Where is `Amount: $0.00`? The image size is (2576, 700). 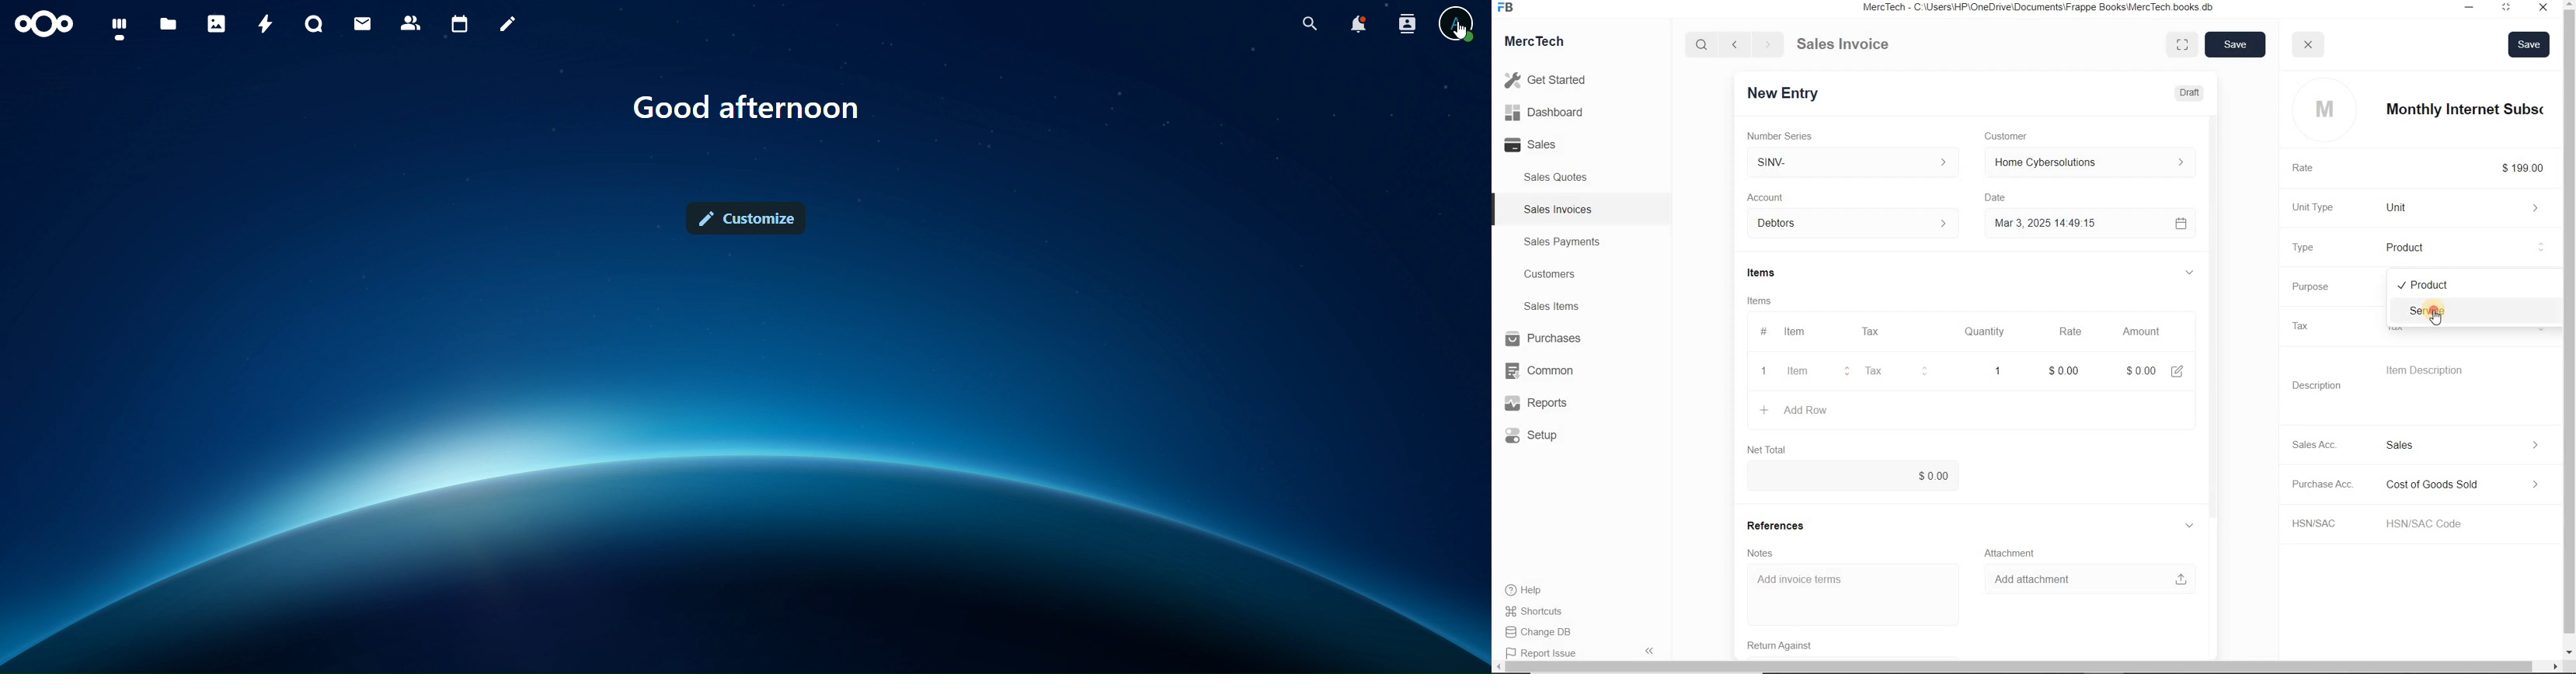
Amount: $0.00 is located at coordinates (2145, 370).